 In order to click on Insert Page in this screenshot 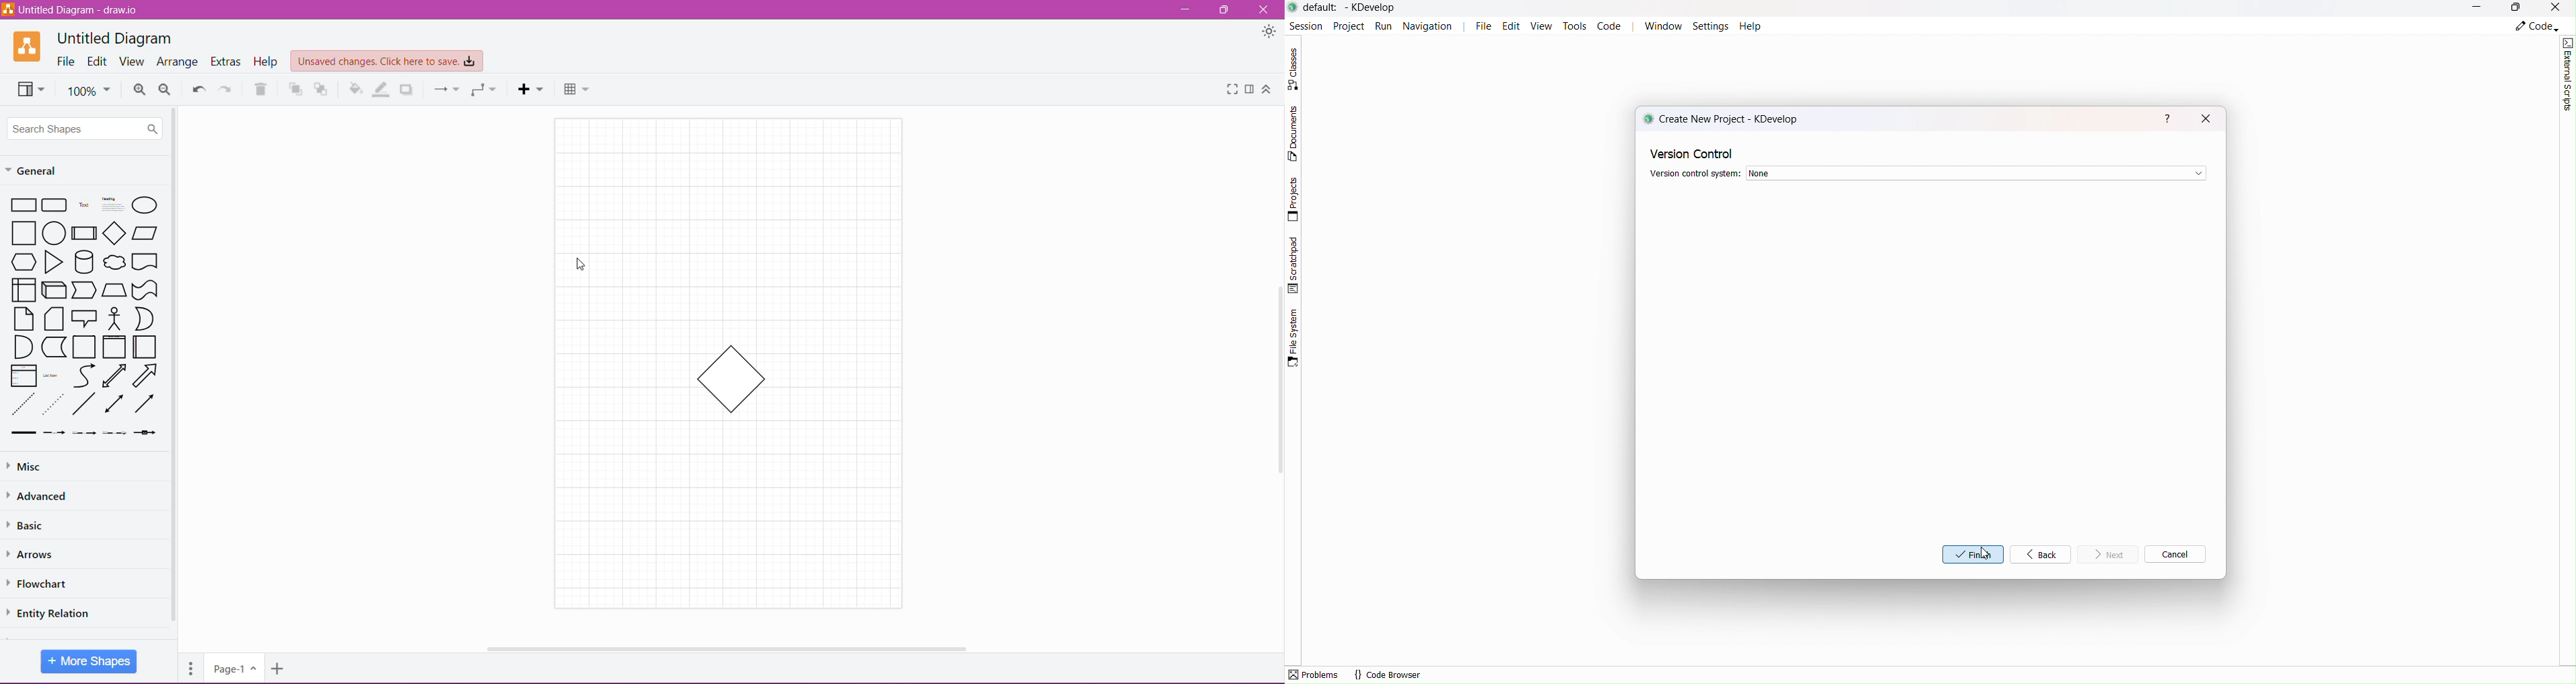, I will do `click(277, 669)`.